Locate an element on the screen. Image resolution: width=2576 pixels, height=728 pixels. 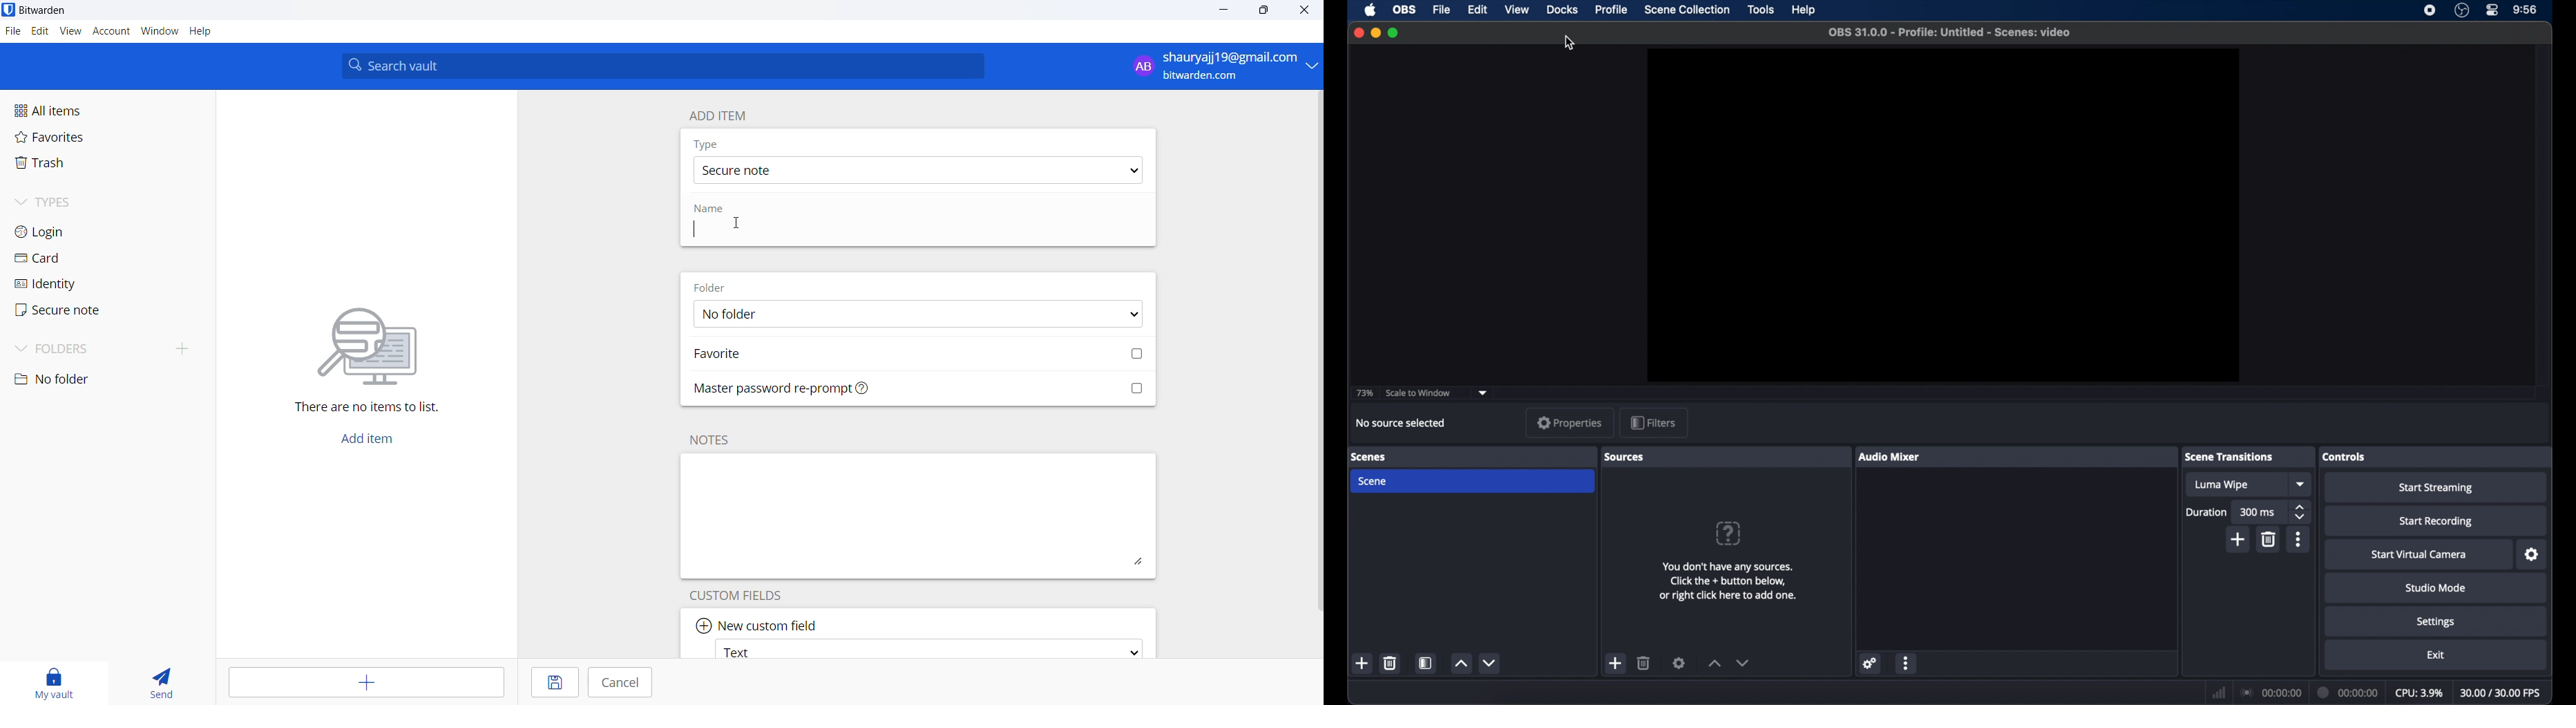
edit is located at coordinates (1477, 10).